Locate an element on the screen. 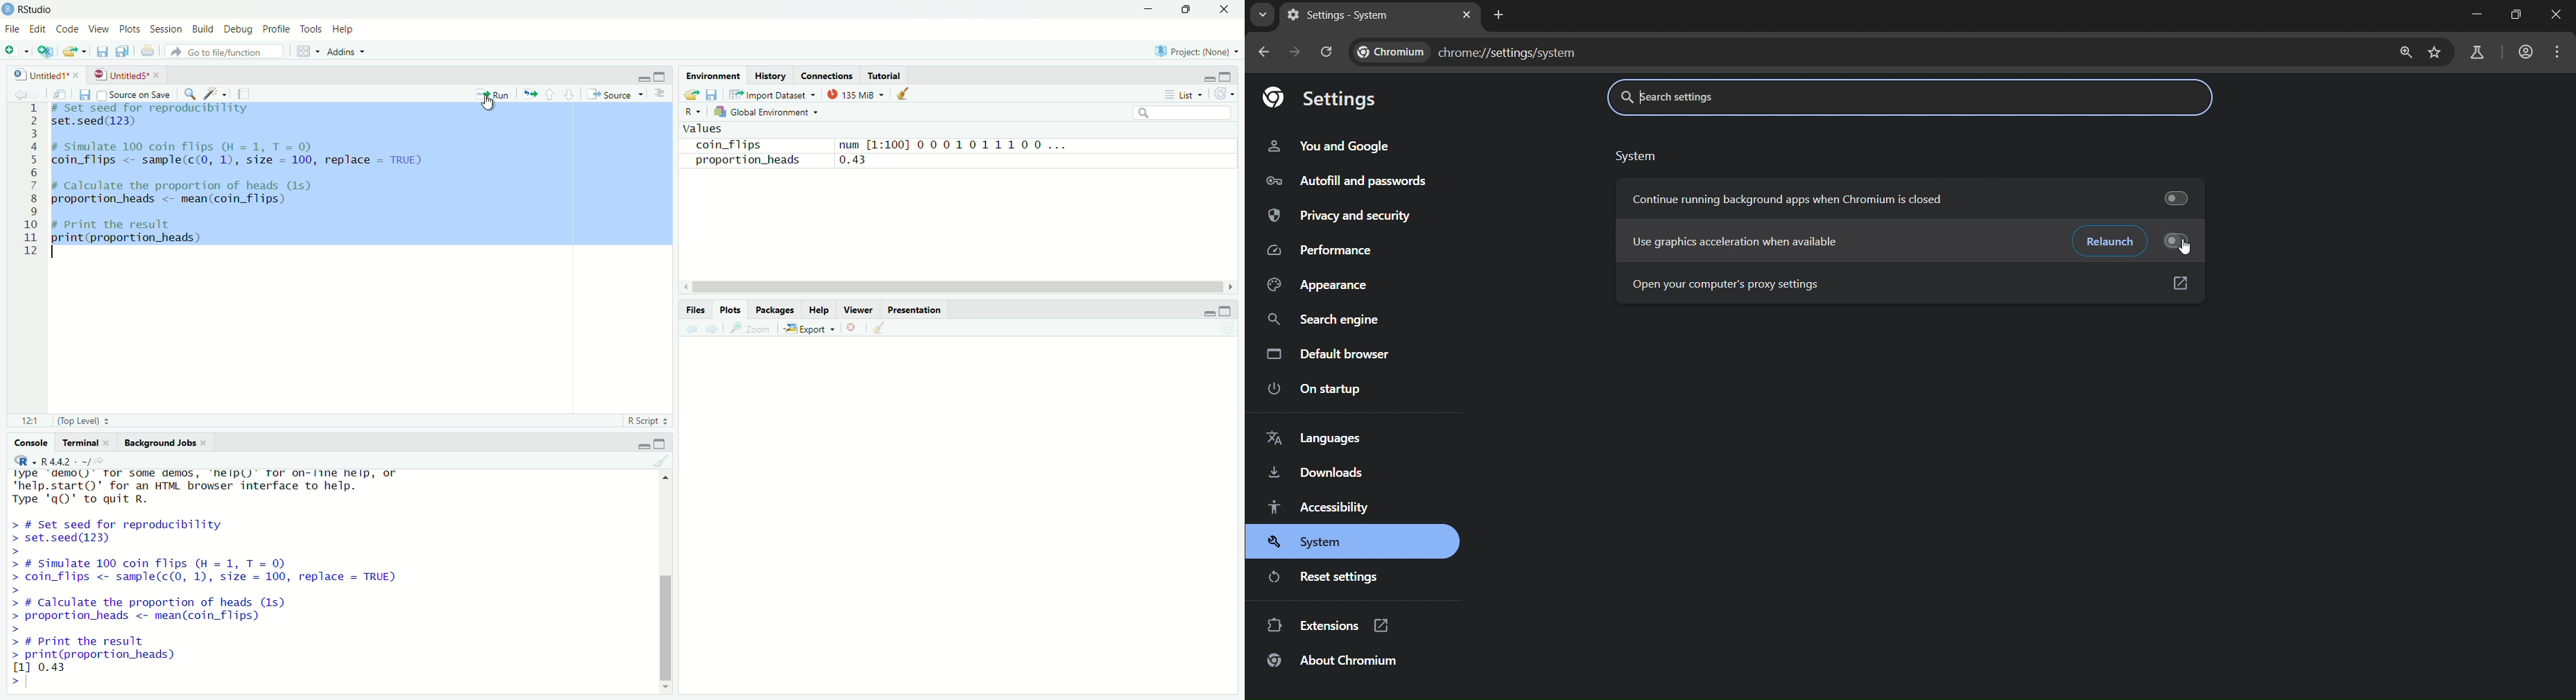 The width and height of the screenshot is (2576, 700). serial number is located at coordinates (30, 184).